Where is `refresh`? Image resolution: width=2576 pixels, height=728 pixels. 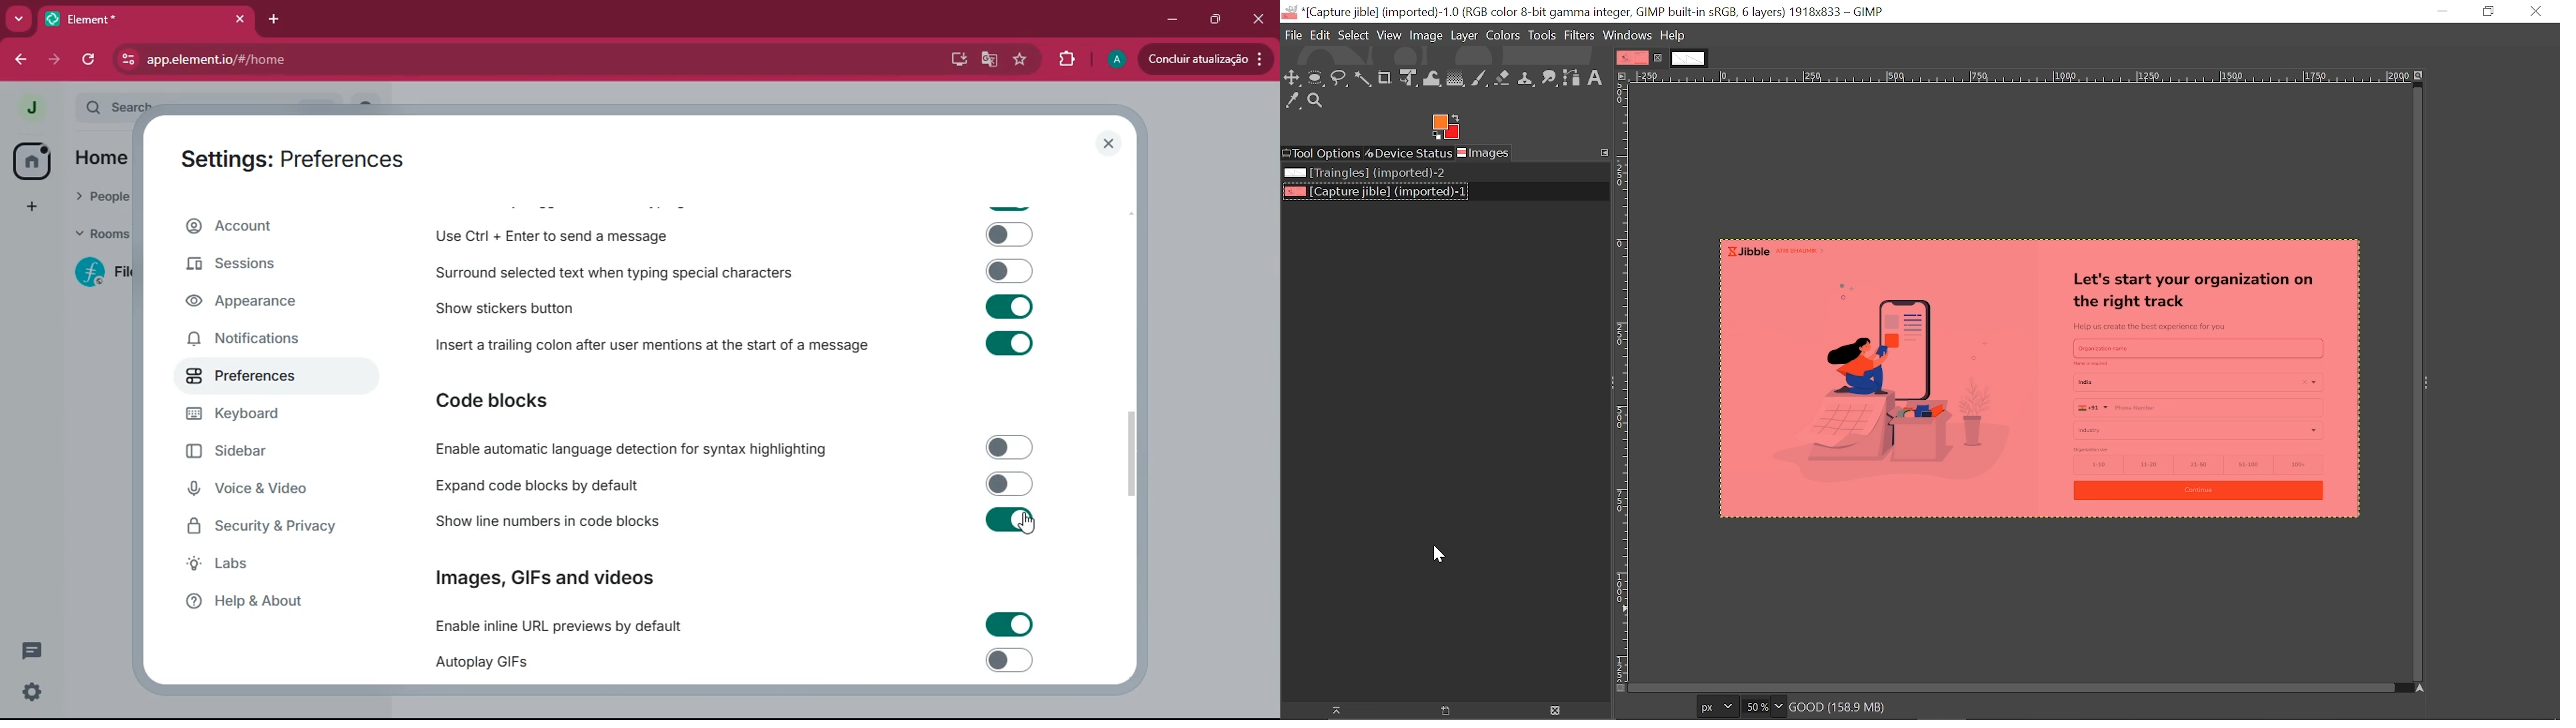 refresh is located at coordinates (92, 59).